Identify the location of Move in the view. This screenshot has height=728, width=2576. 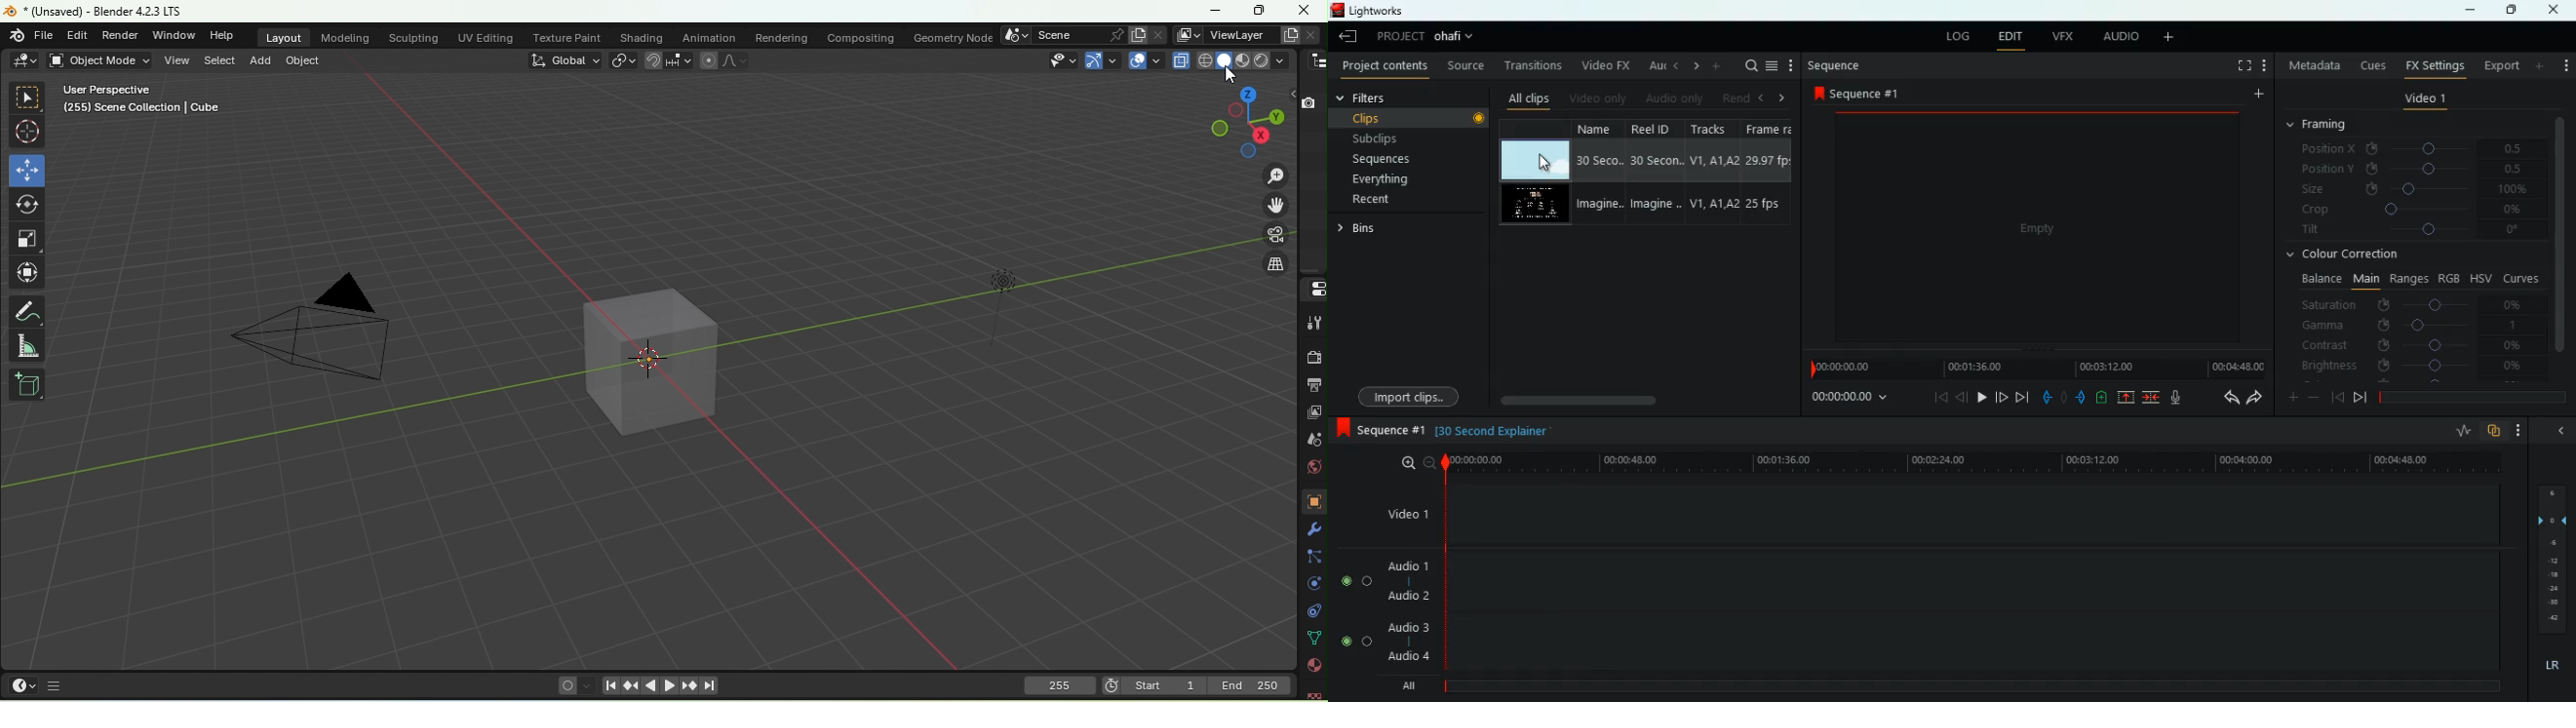
(1275, 207).